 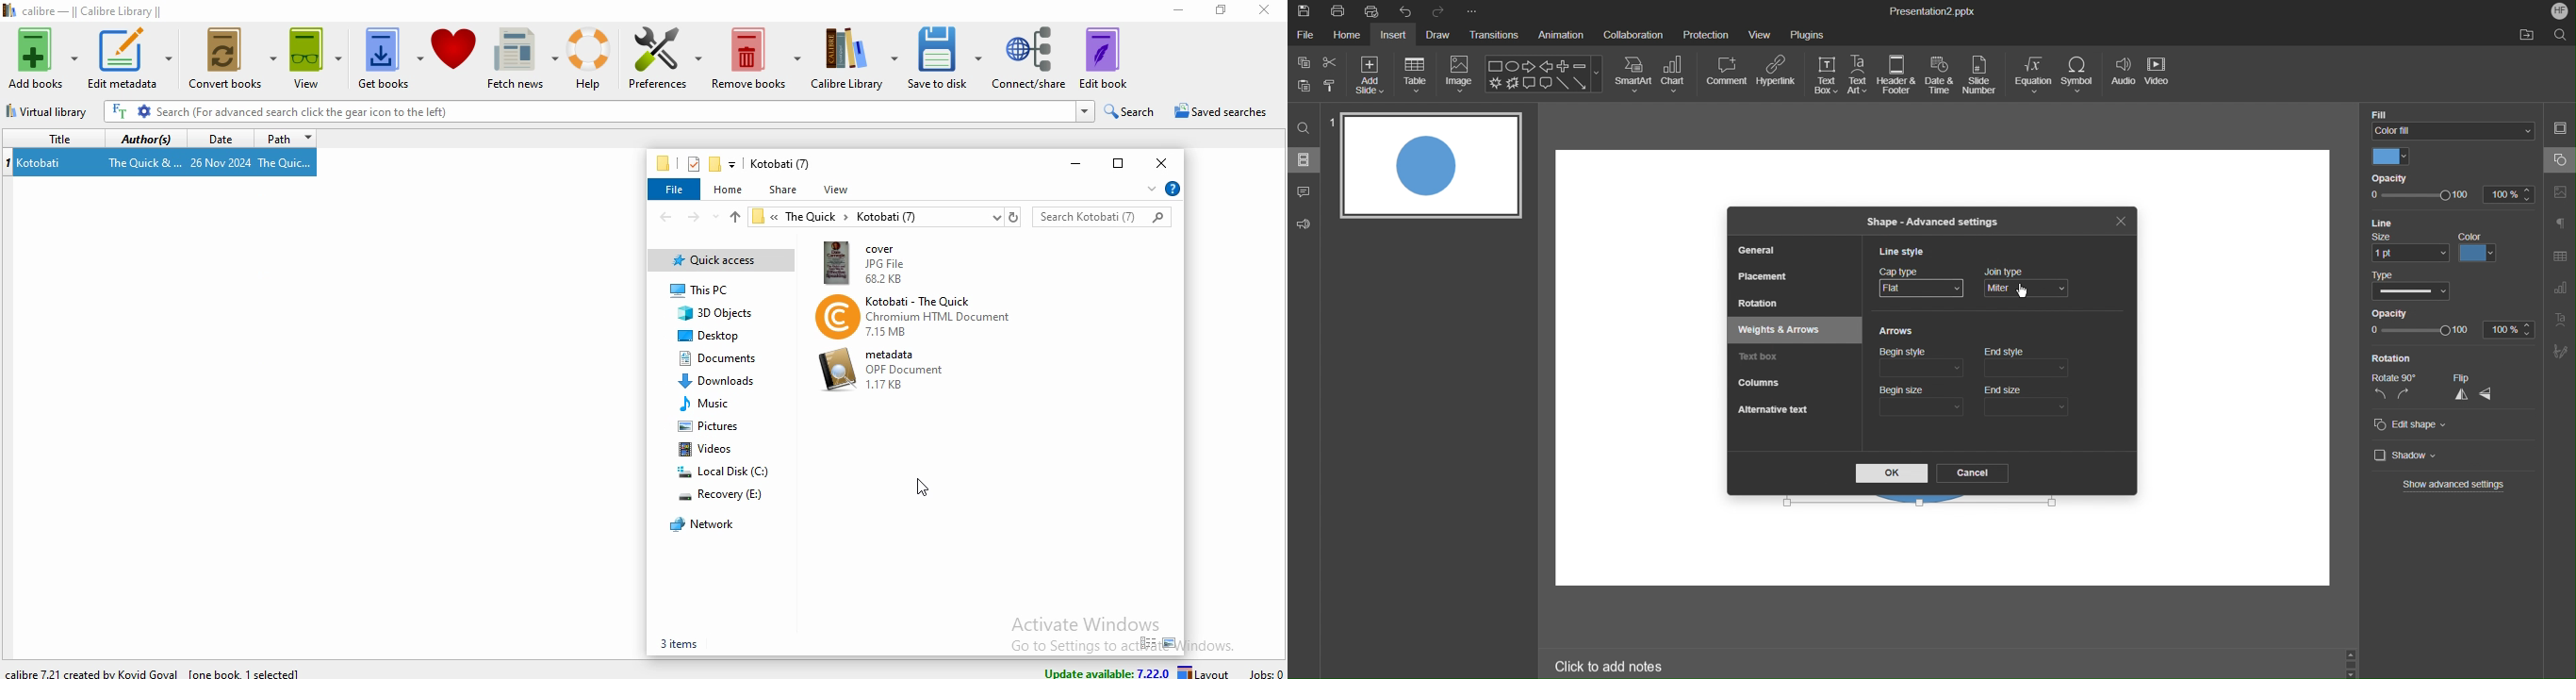 I want to click on workspace, so click(x=2027, y=559).